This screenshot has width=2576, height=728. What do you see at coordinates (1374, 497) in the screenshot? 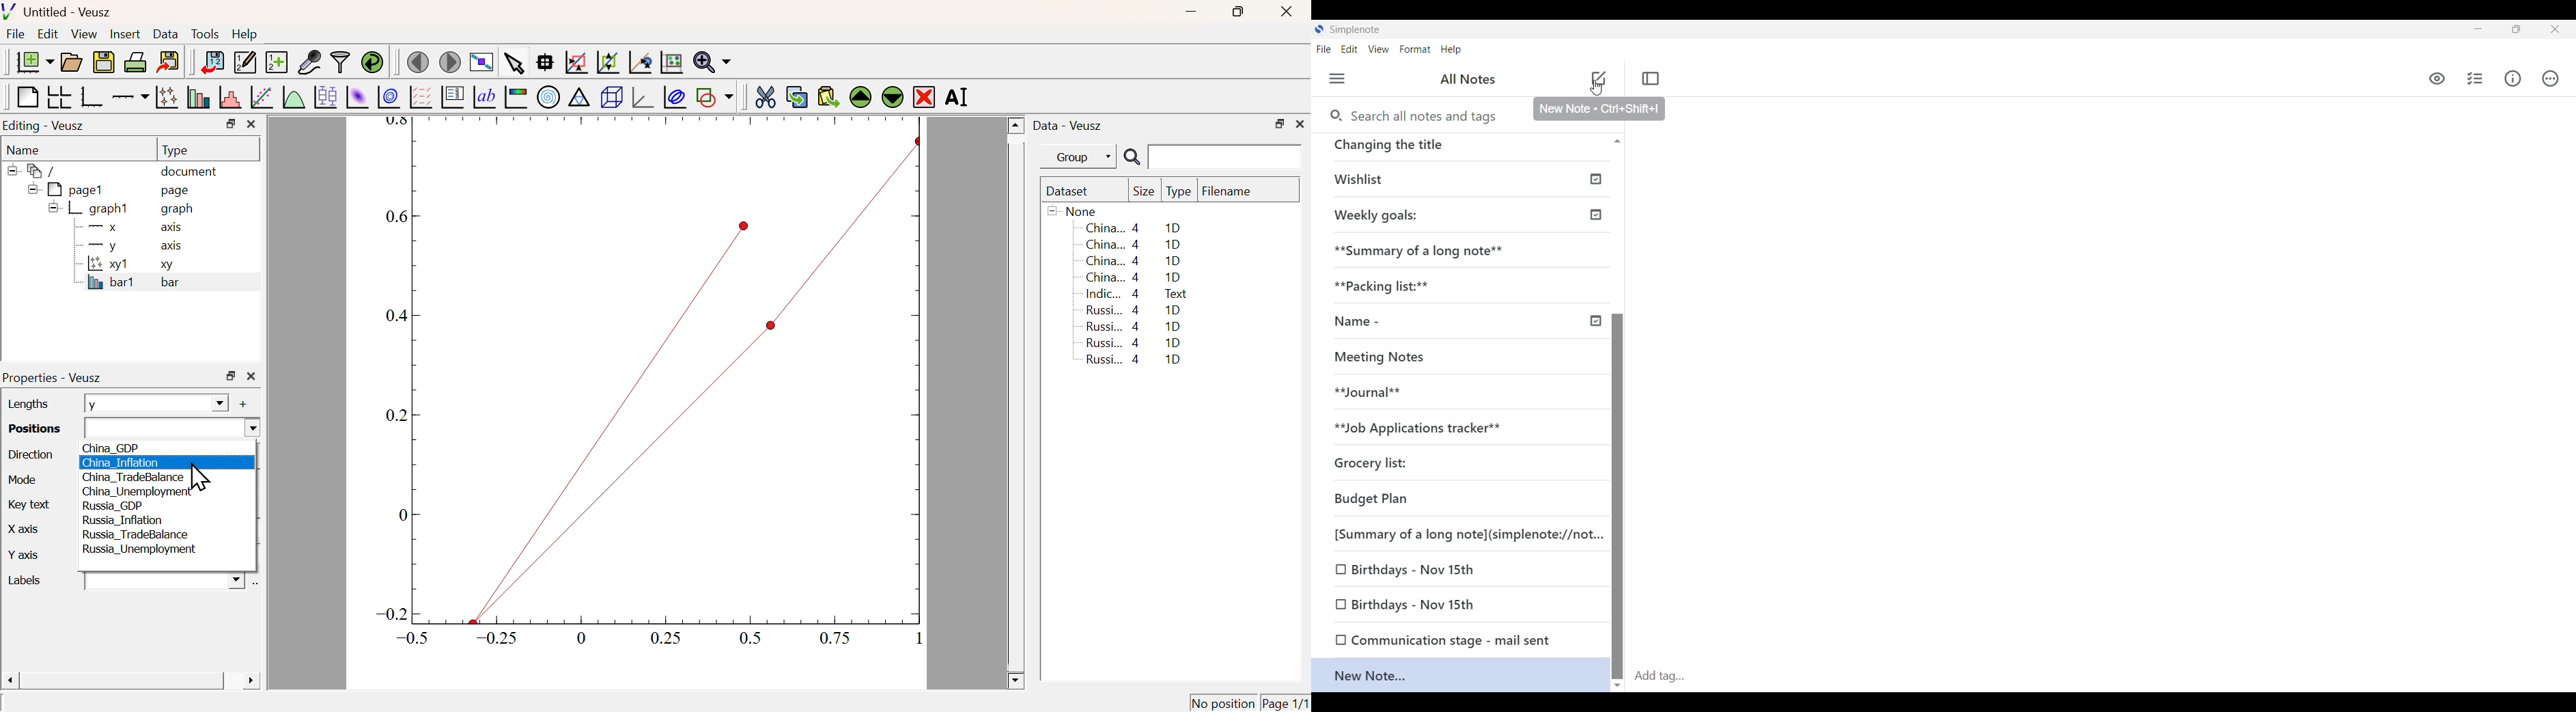
I see `Budget Plan` at bounding box center [1374, 497].